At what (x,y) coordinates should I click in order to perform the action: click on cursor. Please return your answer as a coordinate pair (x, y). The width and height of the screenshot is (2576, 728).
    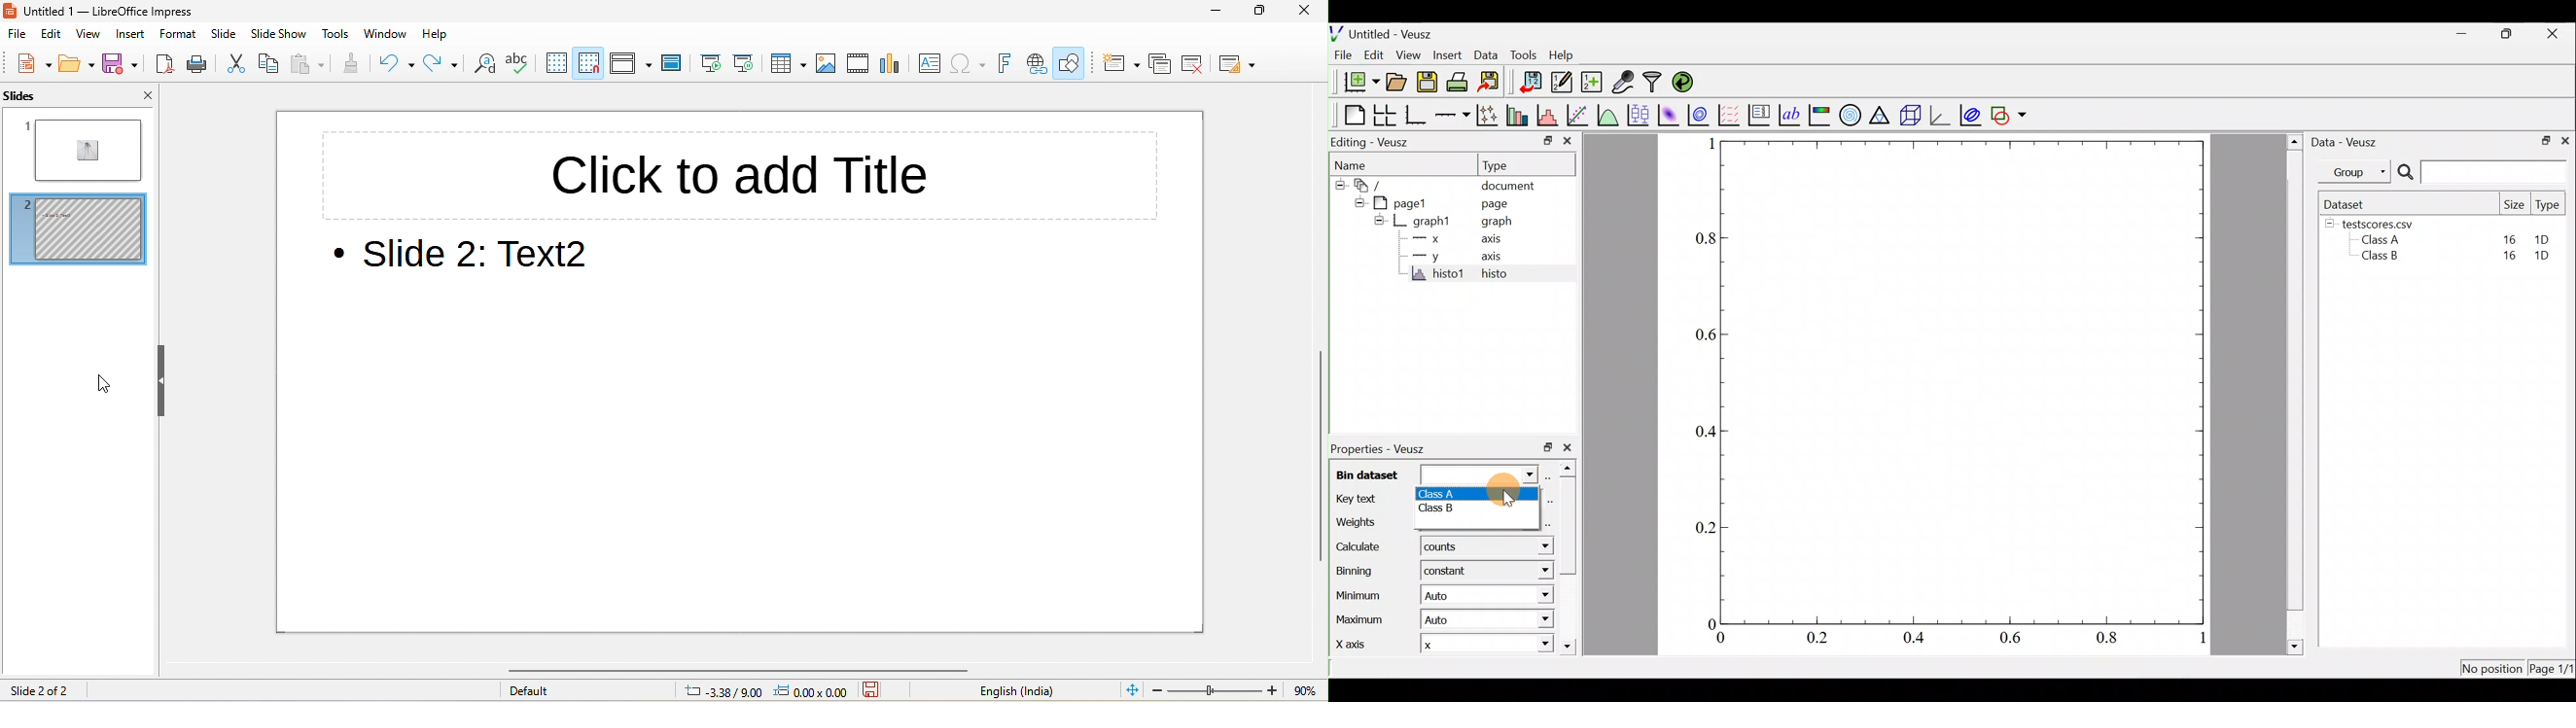
    Looking at the image, I should click on (105, 384).